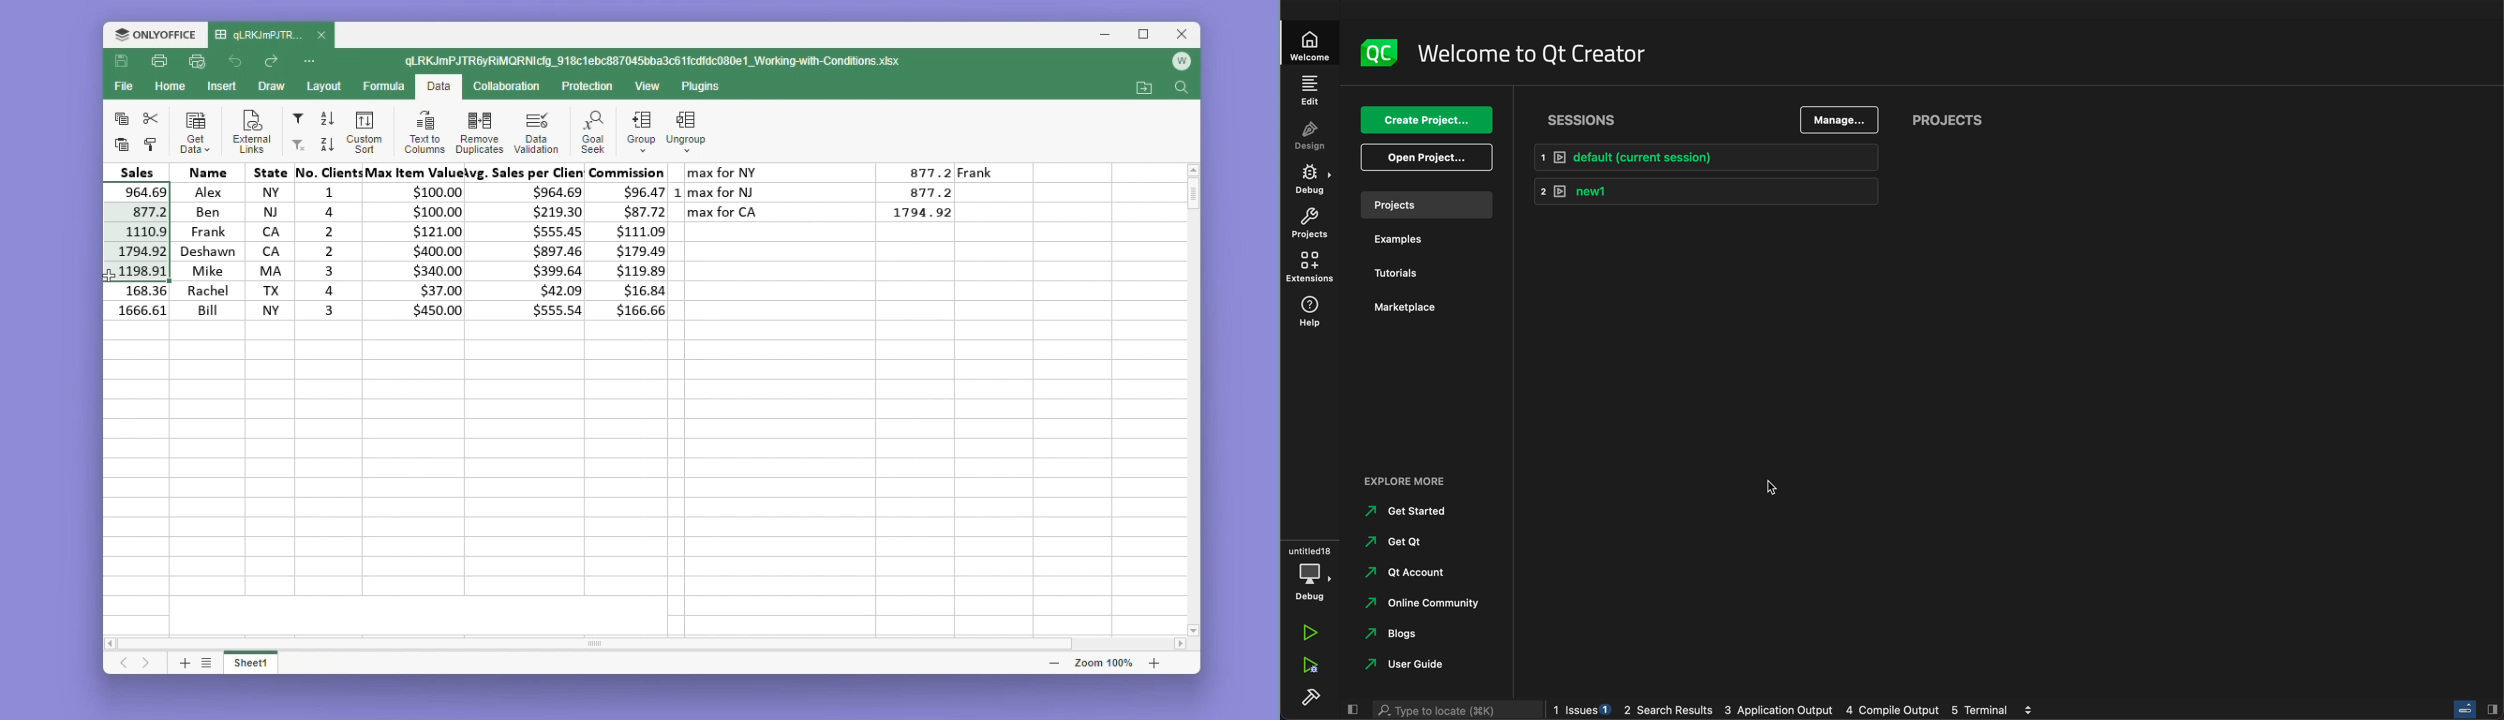  I want to click on Group, so click(640, 132).